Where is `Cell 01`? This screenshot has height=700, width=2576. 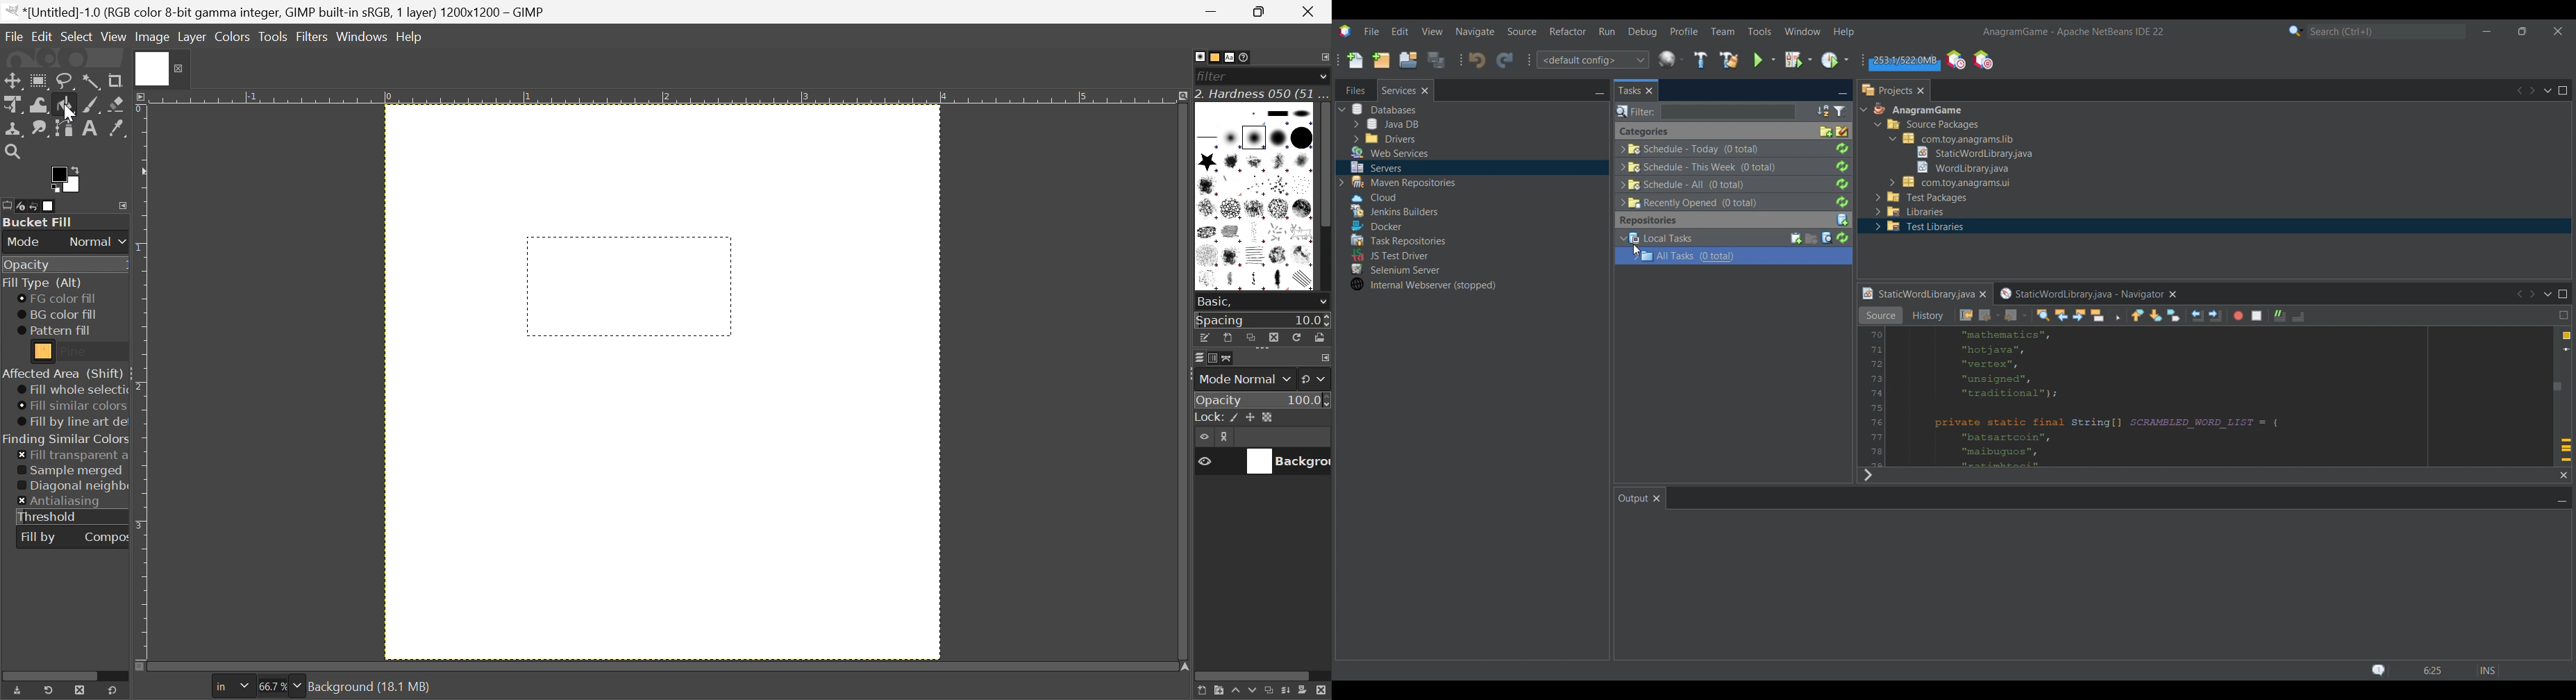
Cell 01 is located at coordinates (1207, 209).